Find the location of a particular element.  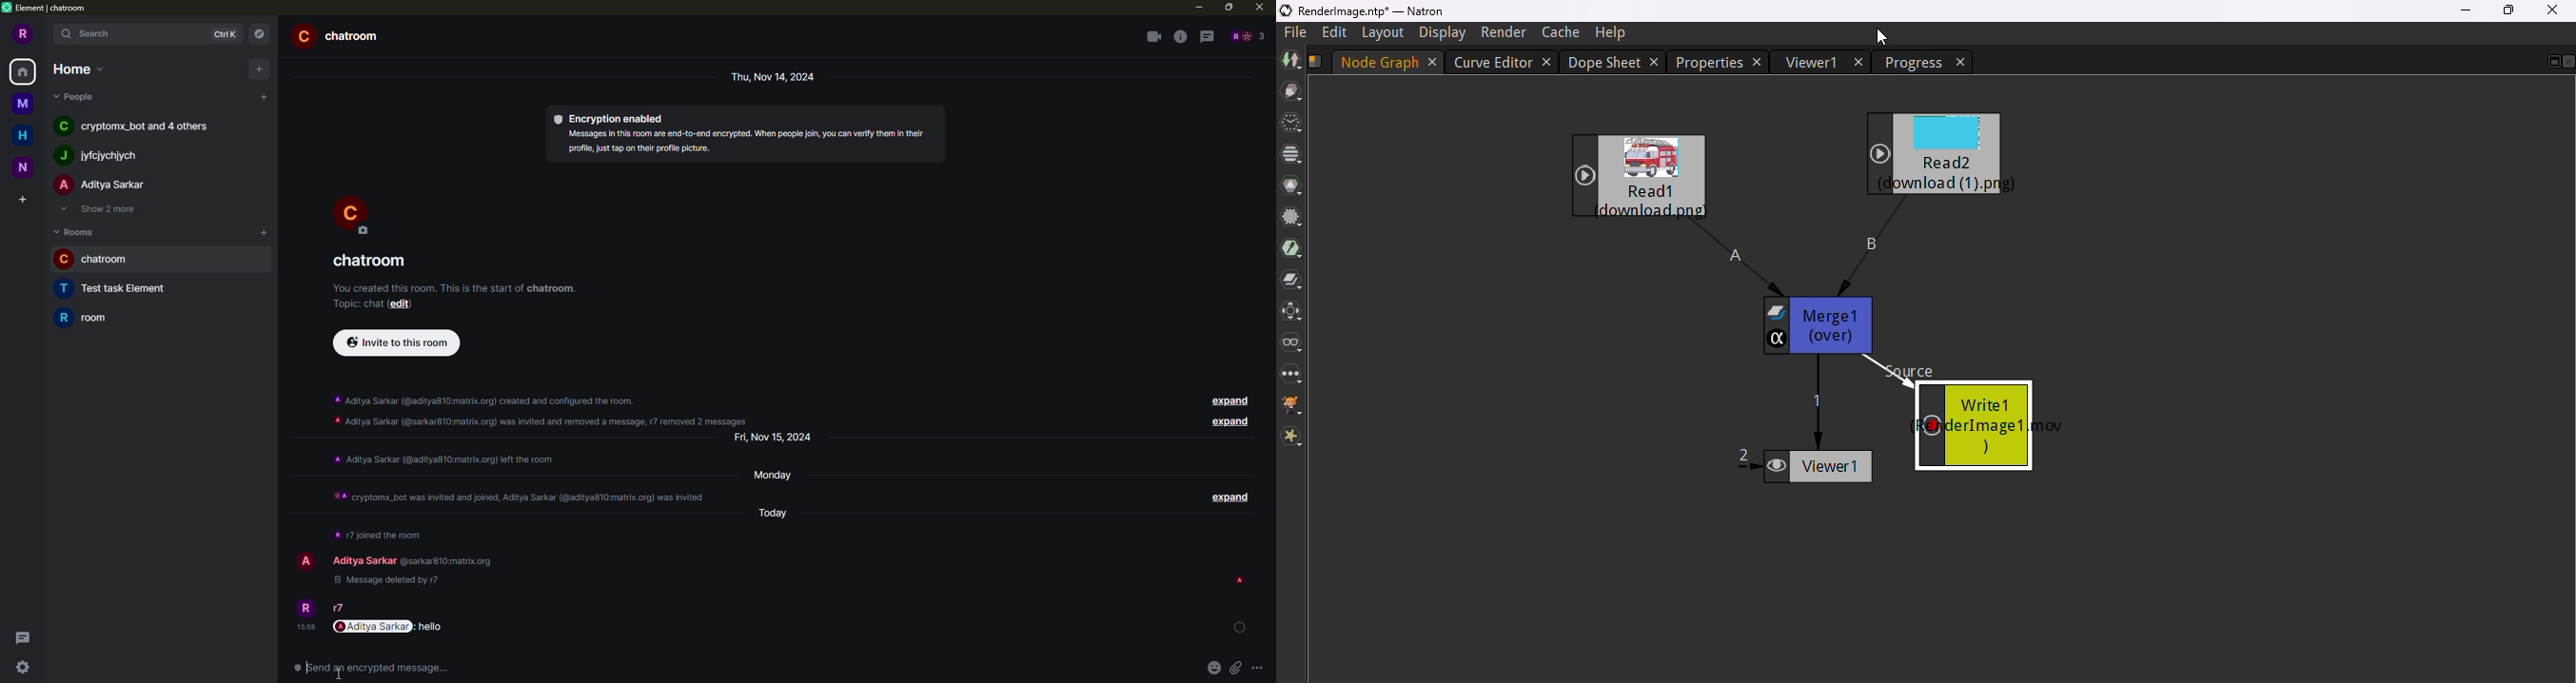

ctrlK is located at coordinates (222, 34).